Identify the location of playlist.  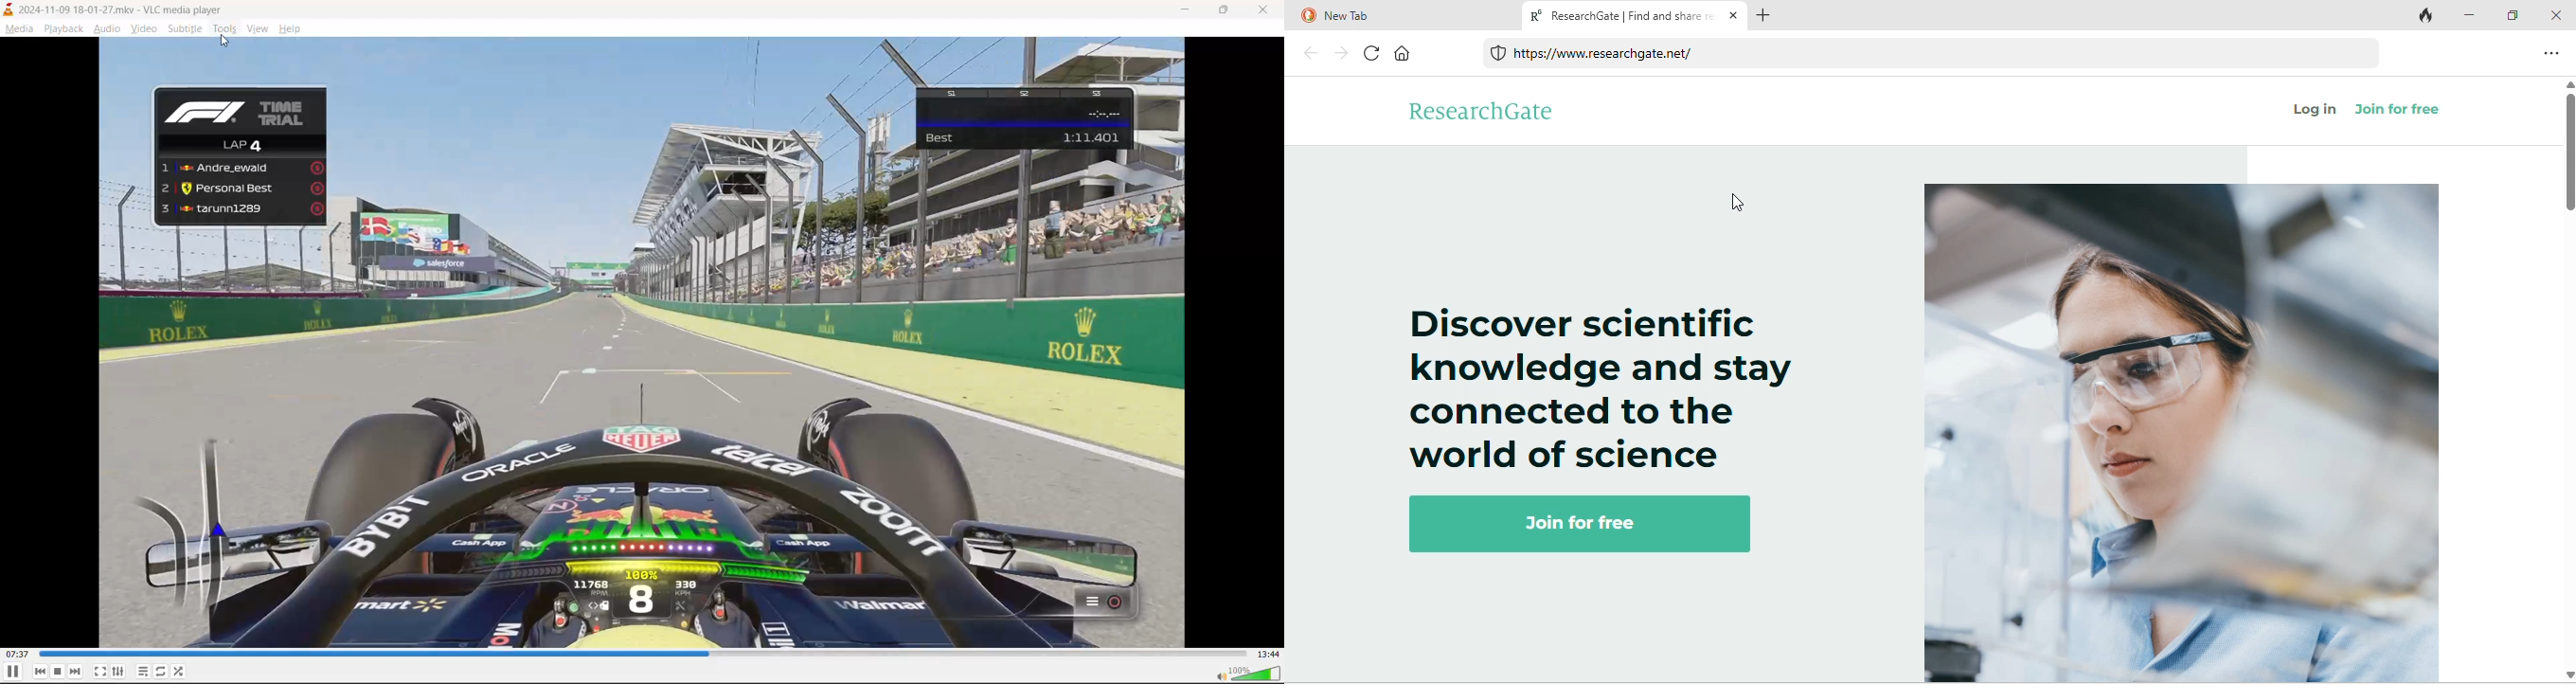
(144, 671).